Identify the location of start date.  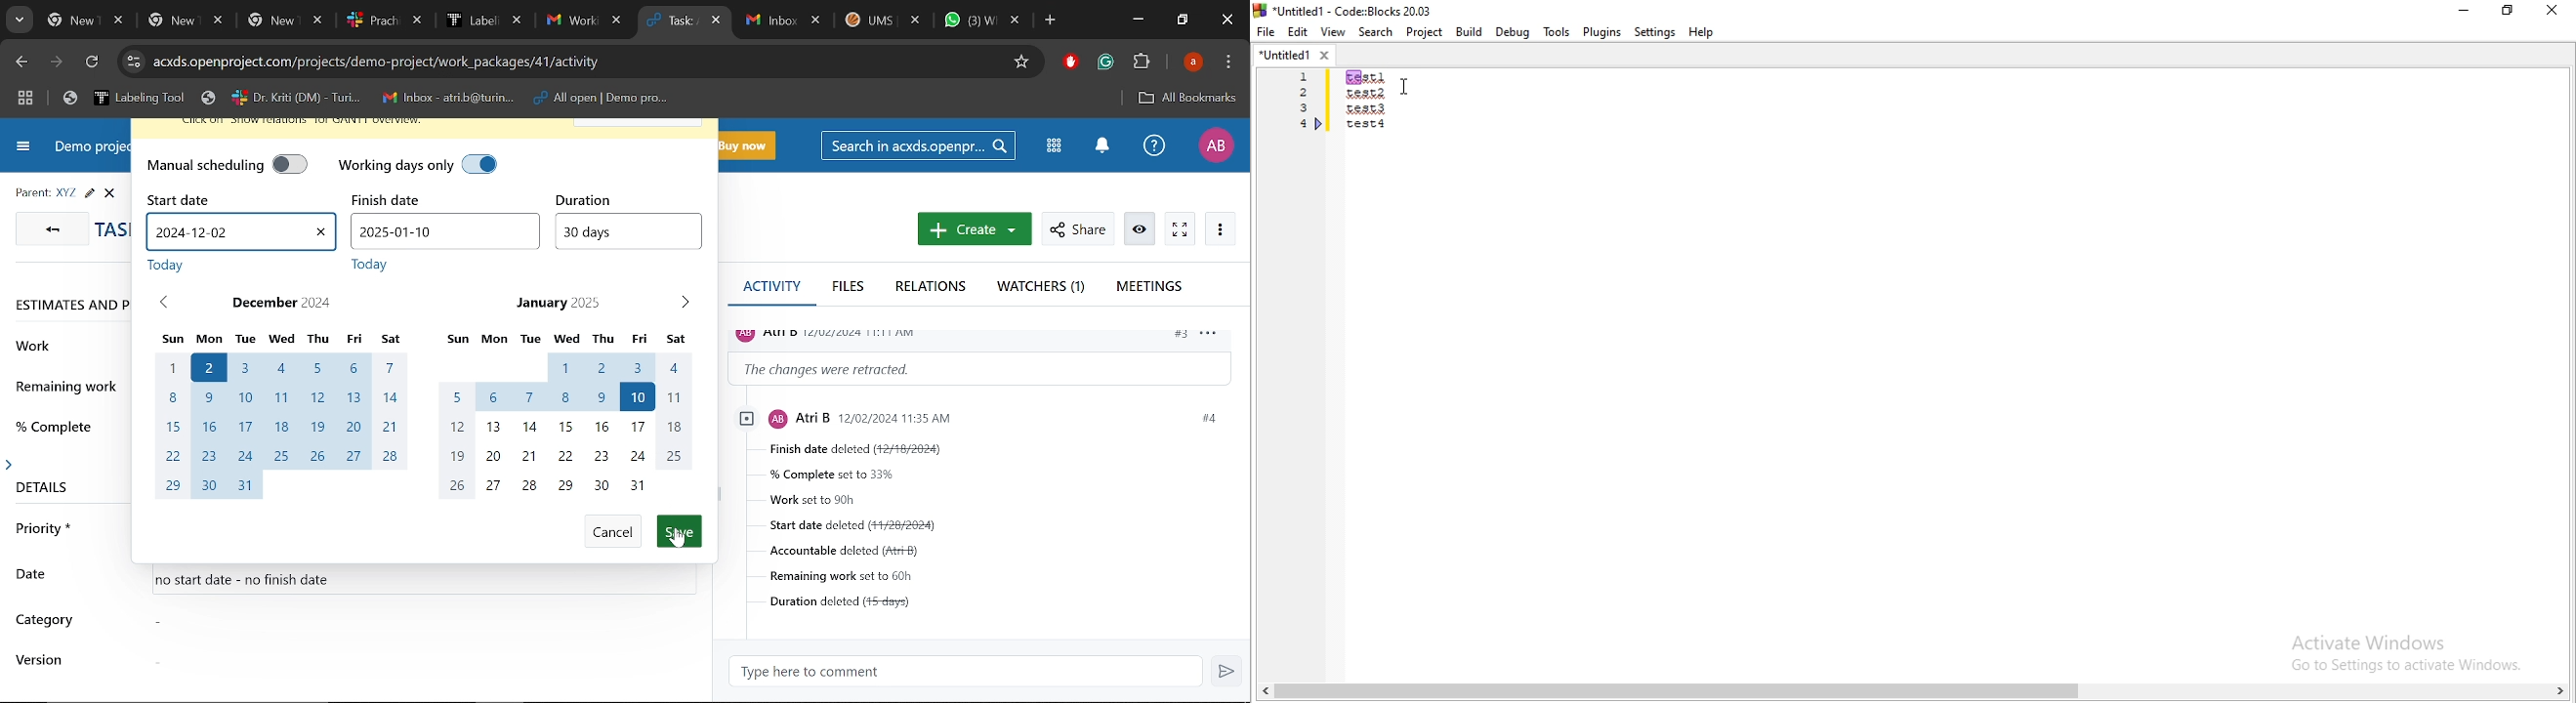
(178, 198).